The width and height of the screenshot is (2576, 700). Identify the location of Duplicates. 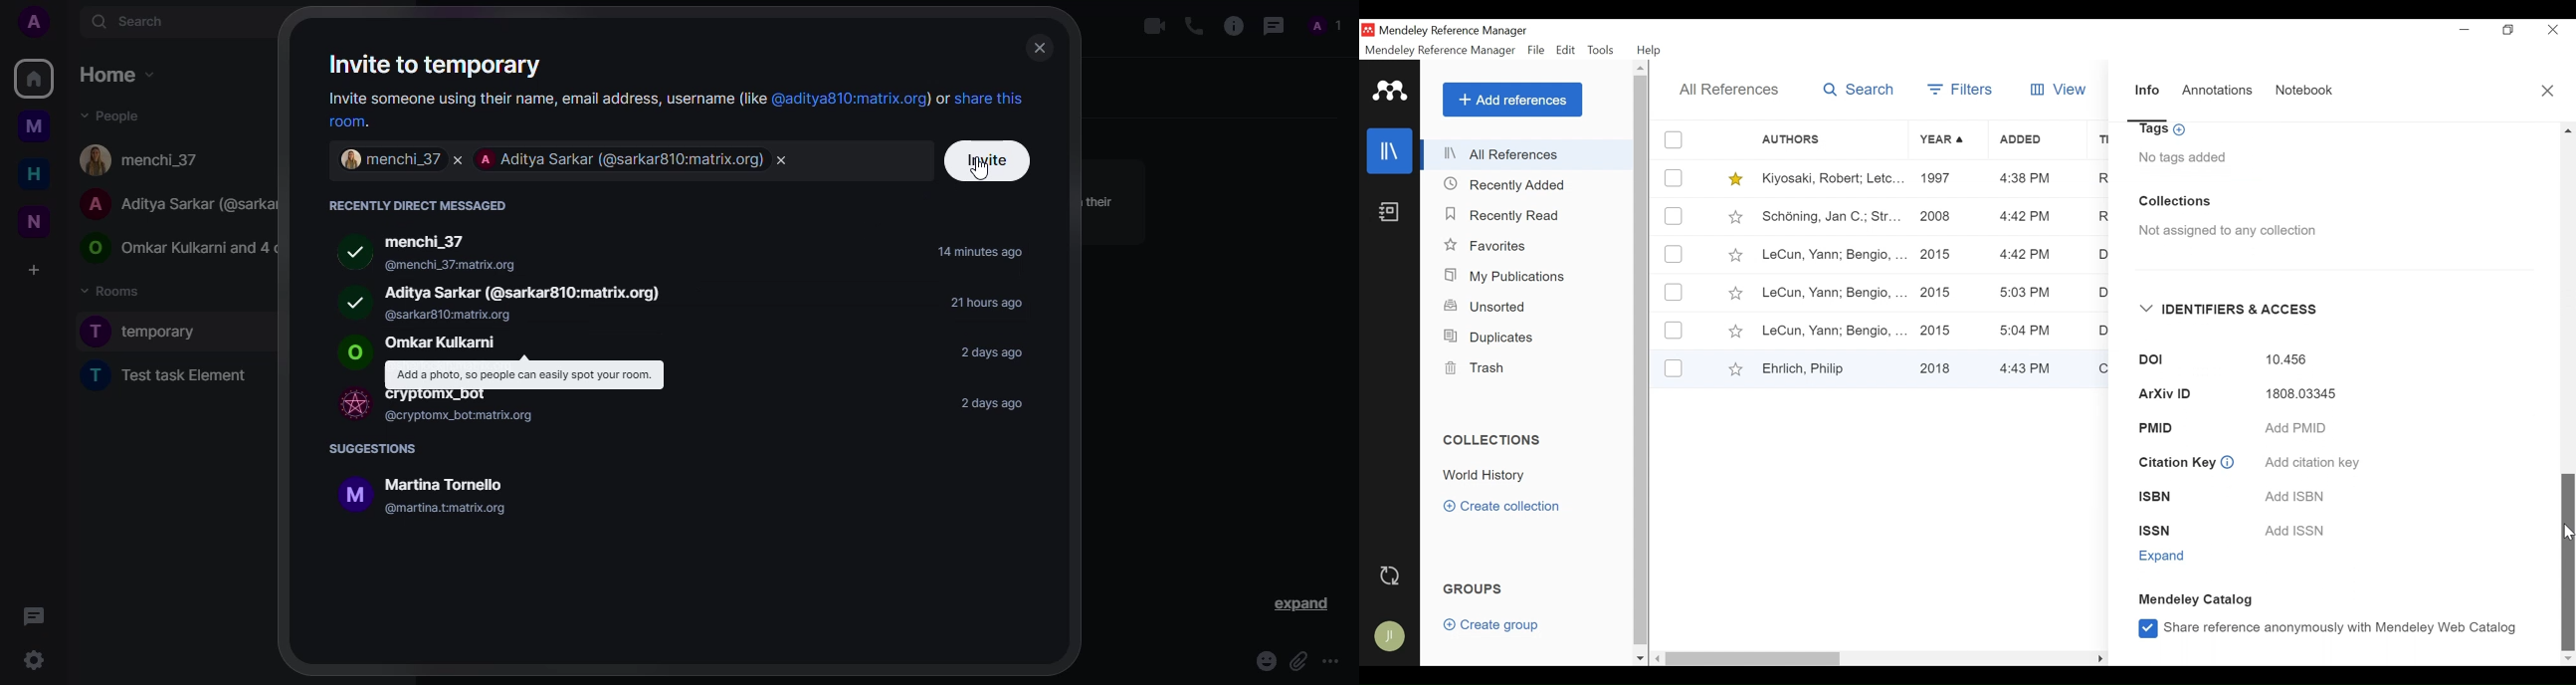
(1486, 337).